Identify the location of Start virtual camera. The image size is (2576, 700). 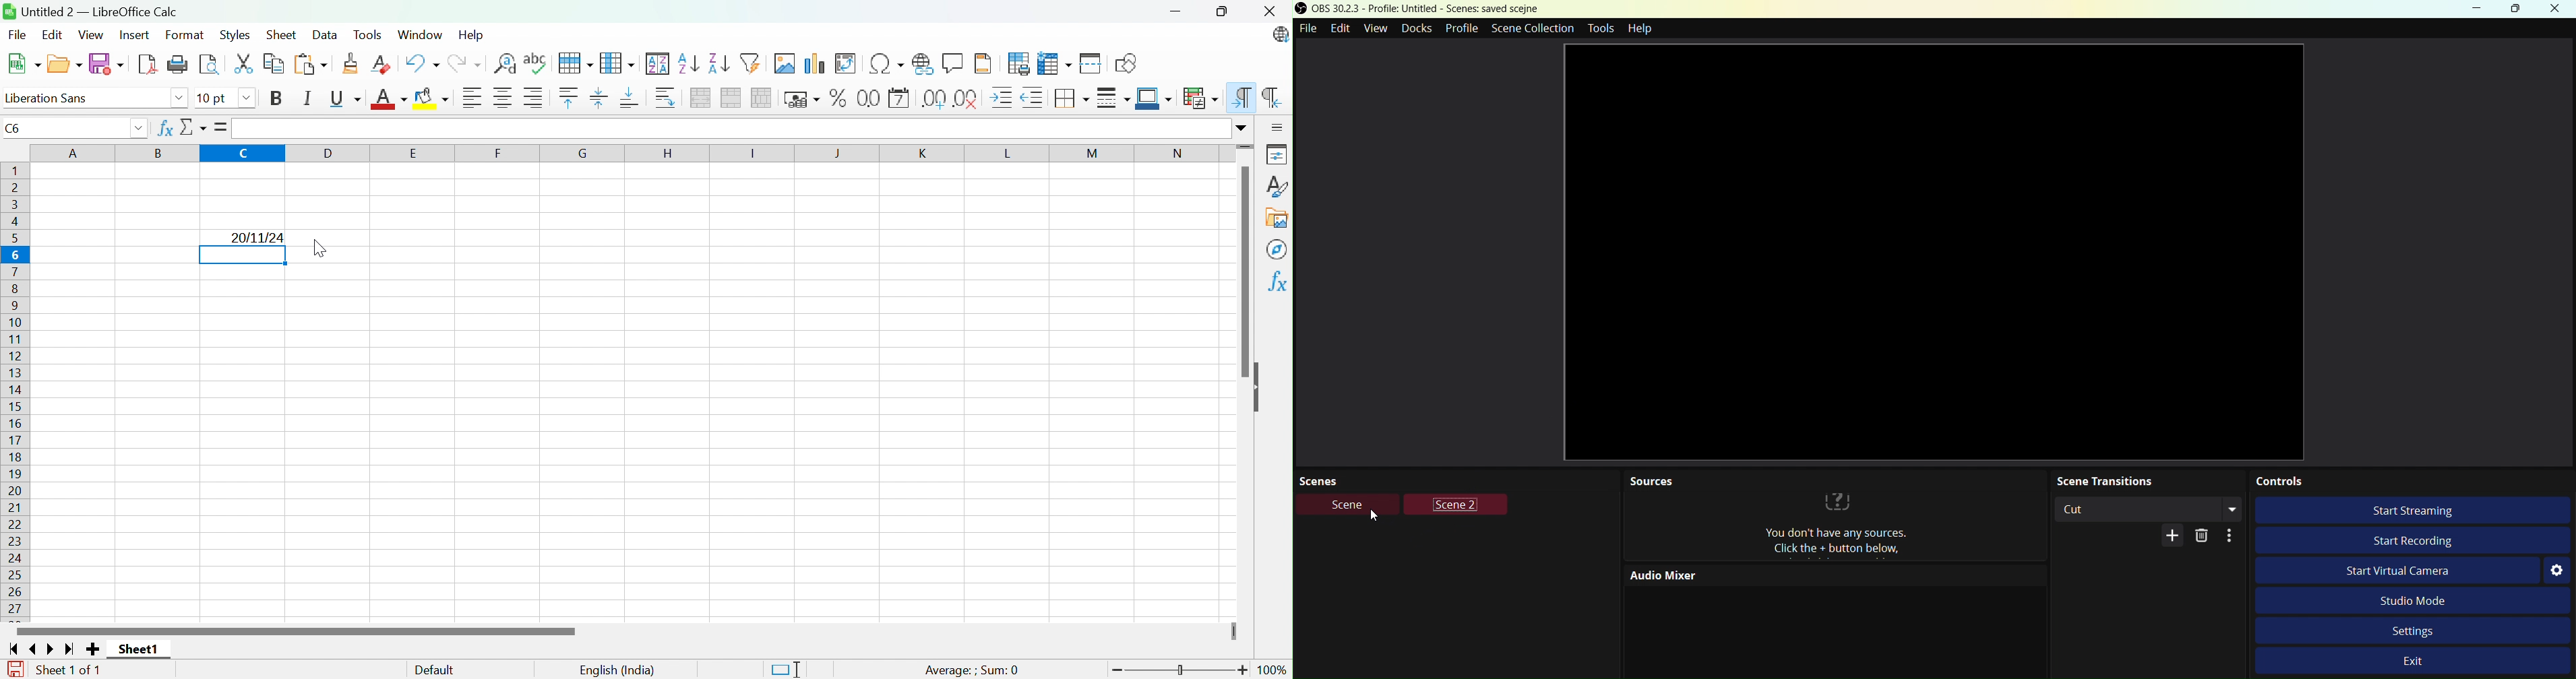
(2399, 571).